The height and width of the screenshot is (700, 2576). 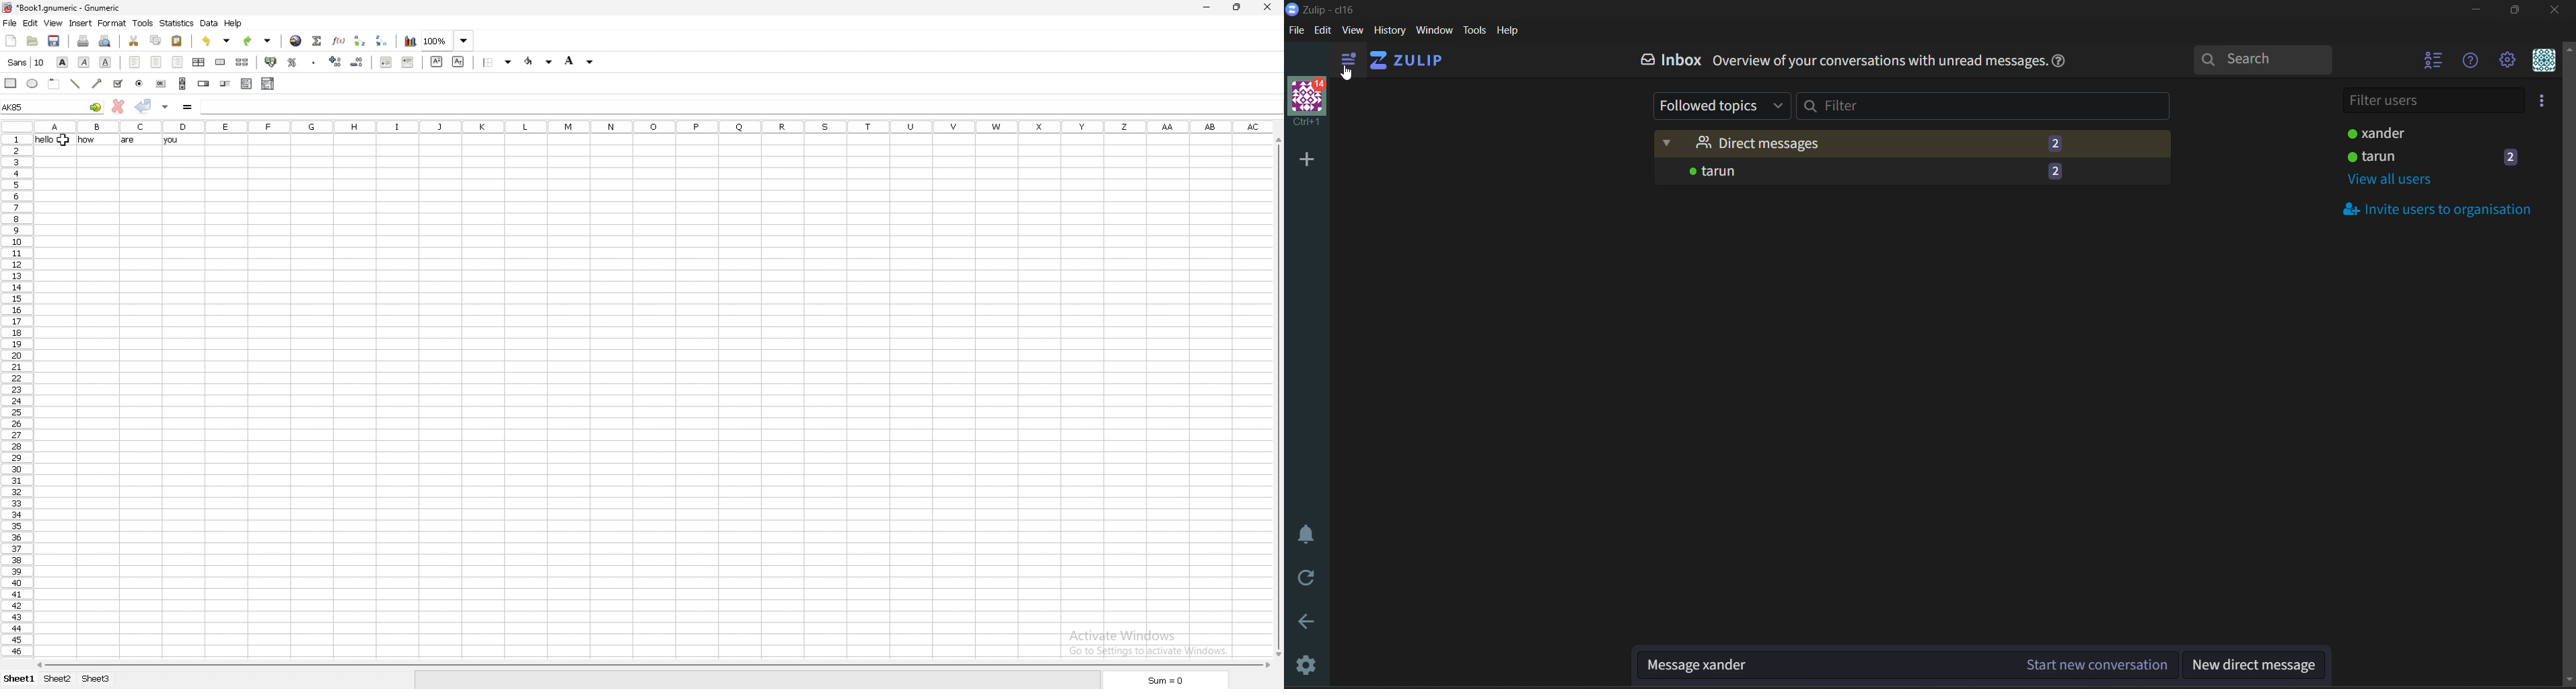 What do you see at coordinates (387, 62) in the screenshot?
I see `decrease indent` at bounding box center [387, 62].